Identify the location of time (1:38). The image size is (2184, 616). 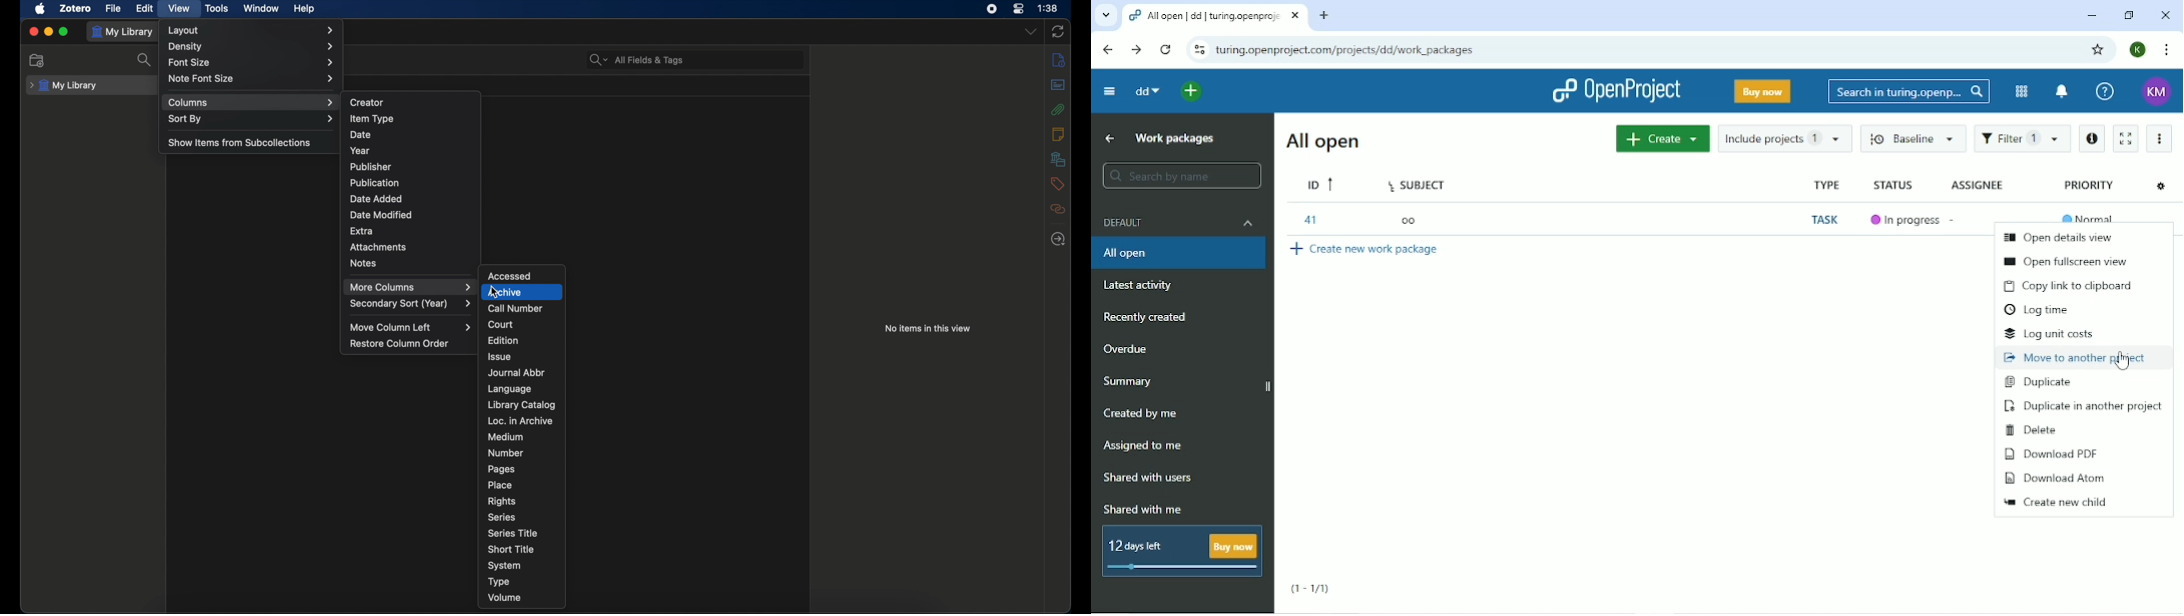
(1048, 9).